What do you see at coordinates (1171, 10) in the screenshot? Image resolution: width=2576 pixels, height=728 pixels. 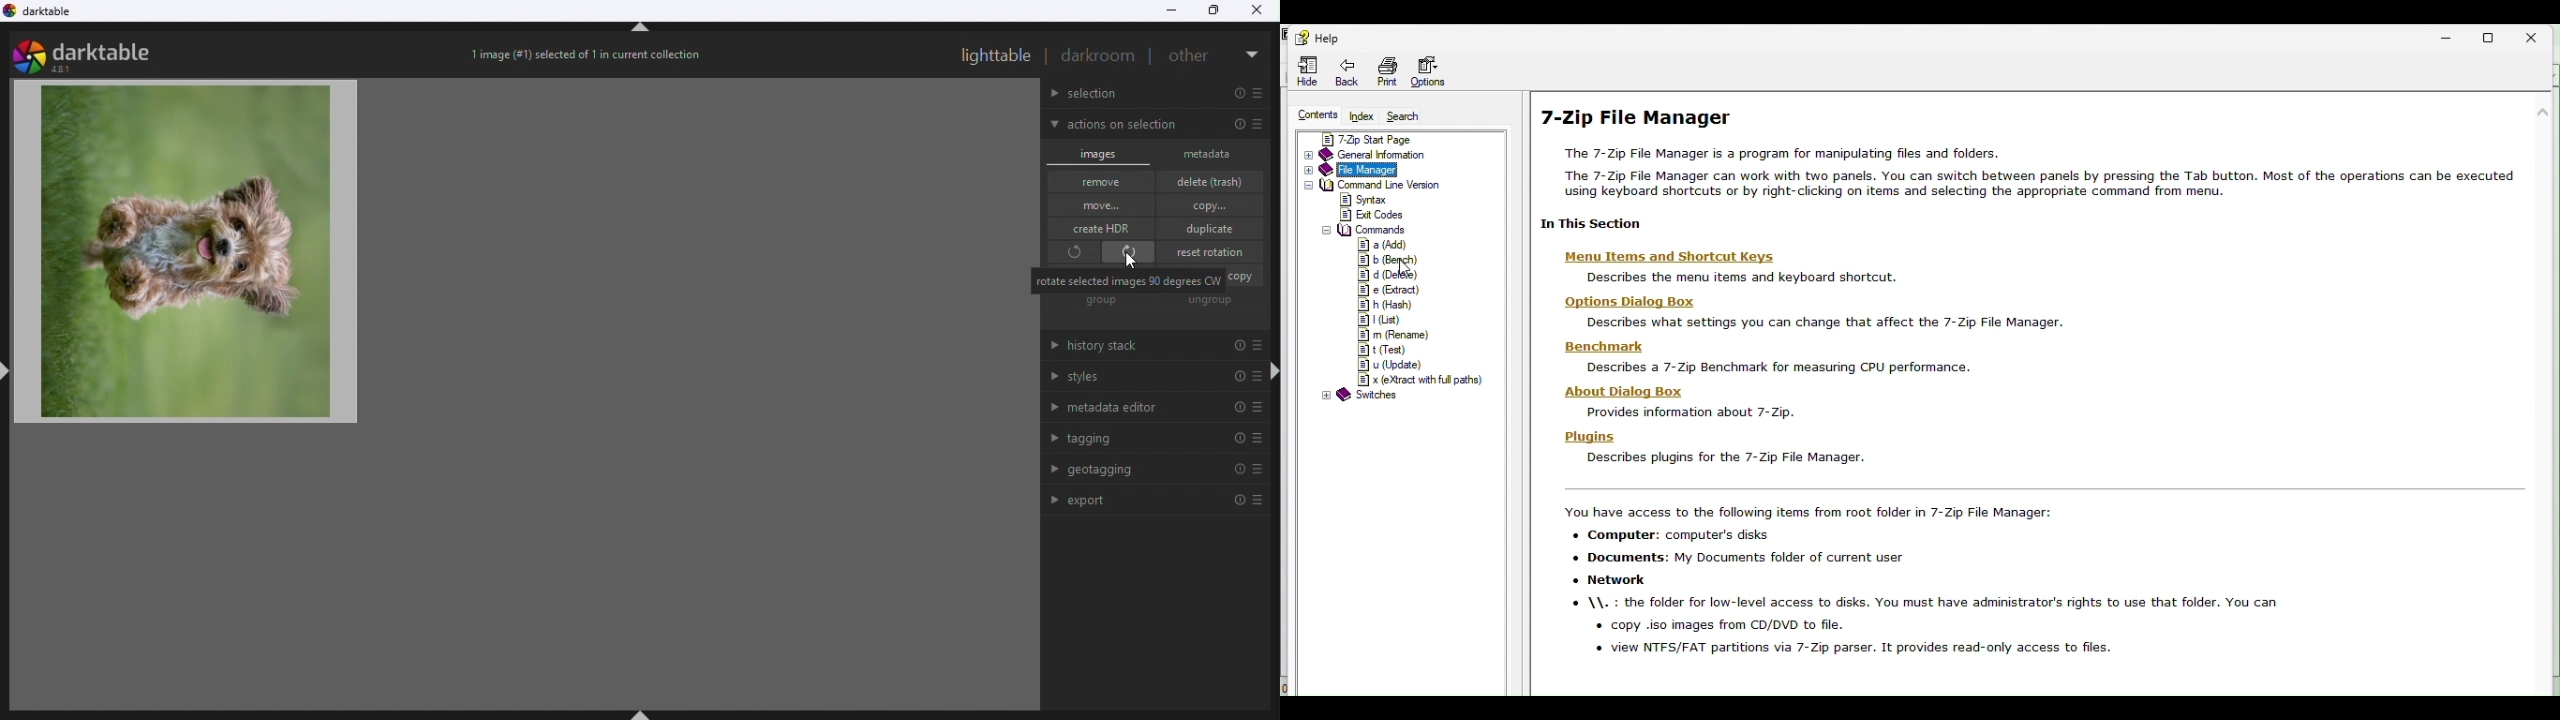 I see `Minimise` at bounding box center [1171, 10].